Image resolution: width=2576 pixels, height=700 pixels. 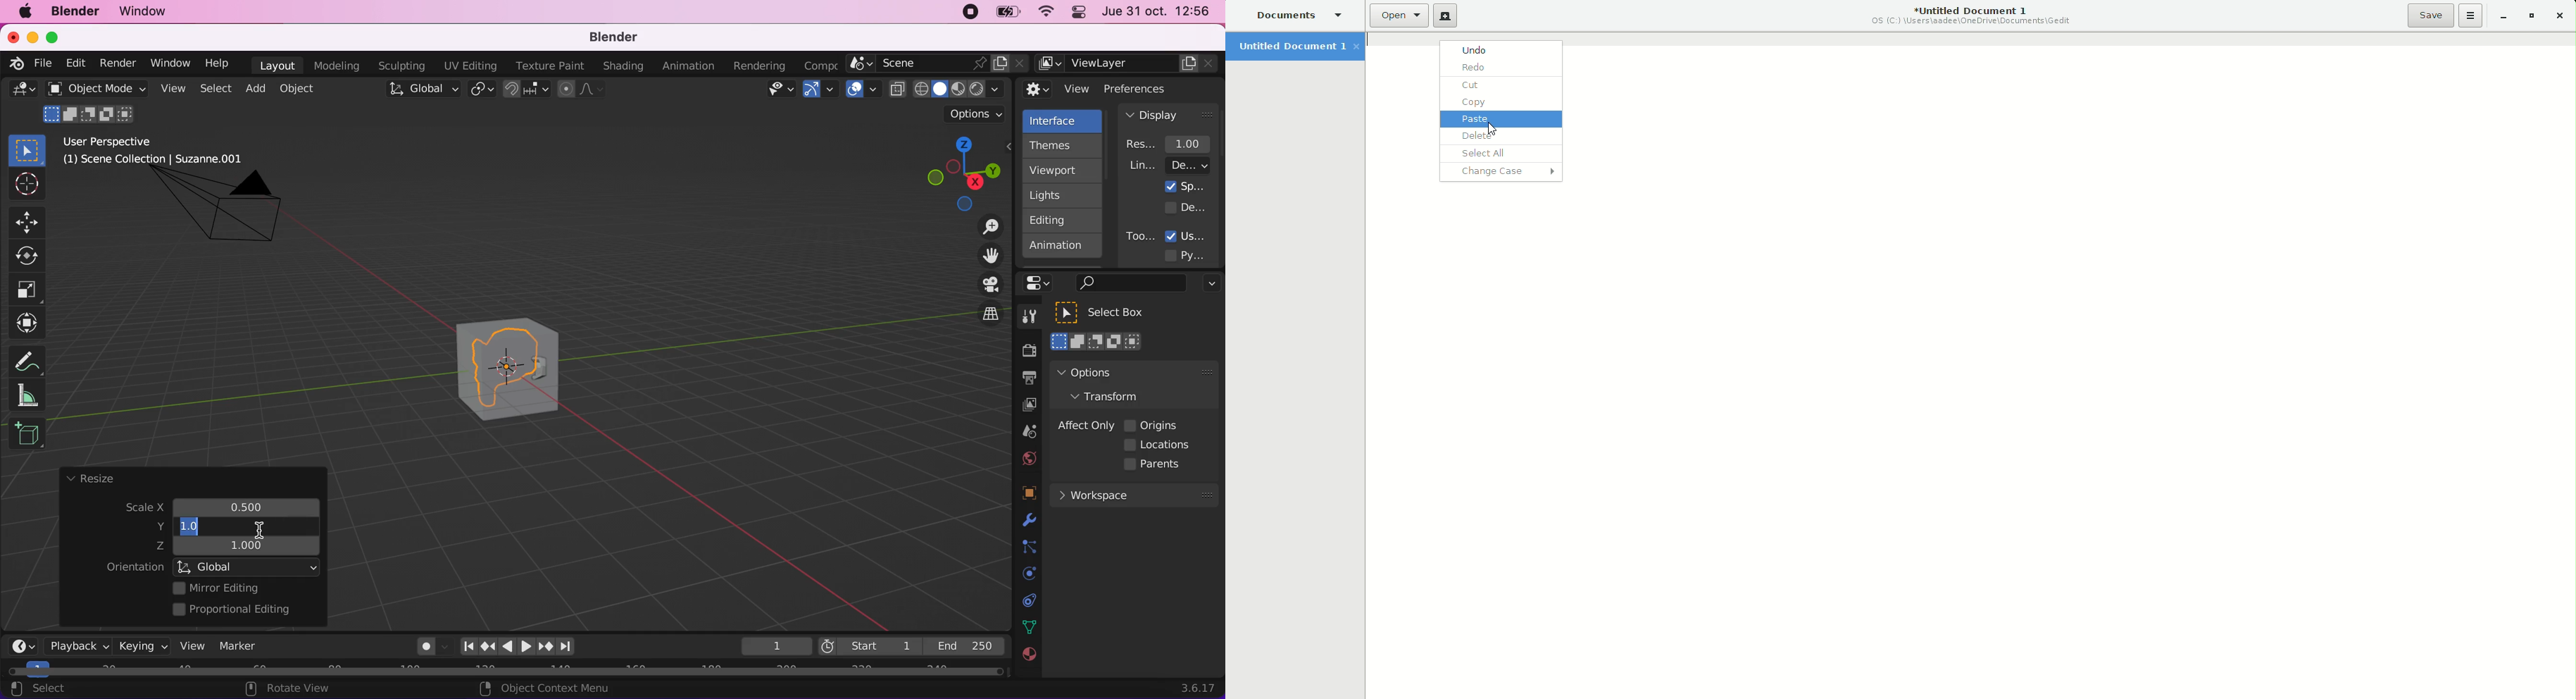 What do you see at coordinates (277, 65) in the screenshot?
I see `layout` at bounding box center [277, 65].